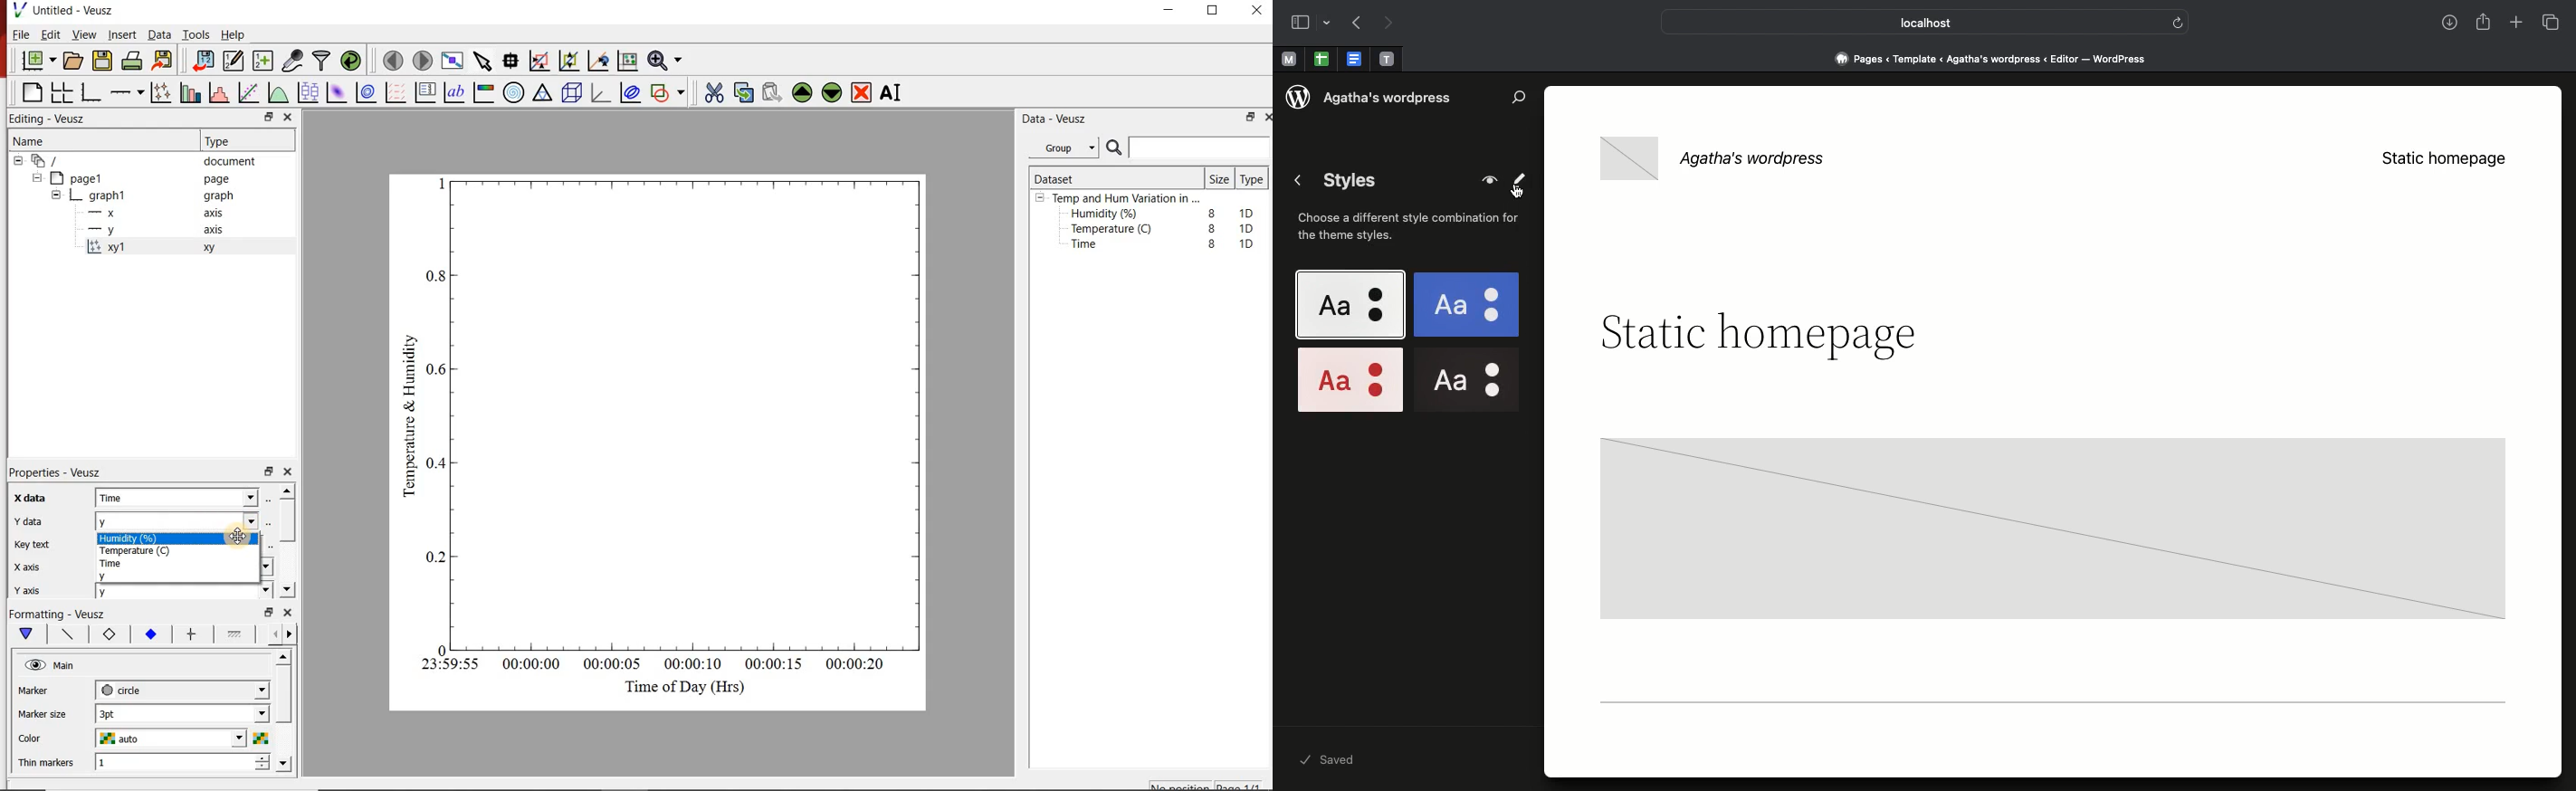 This screenshot has height=812, width=2576. Describe the element at coordinates (1247, 119) in the screenshot. I see `restore down` at that location.